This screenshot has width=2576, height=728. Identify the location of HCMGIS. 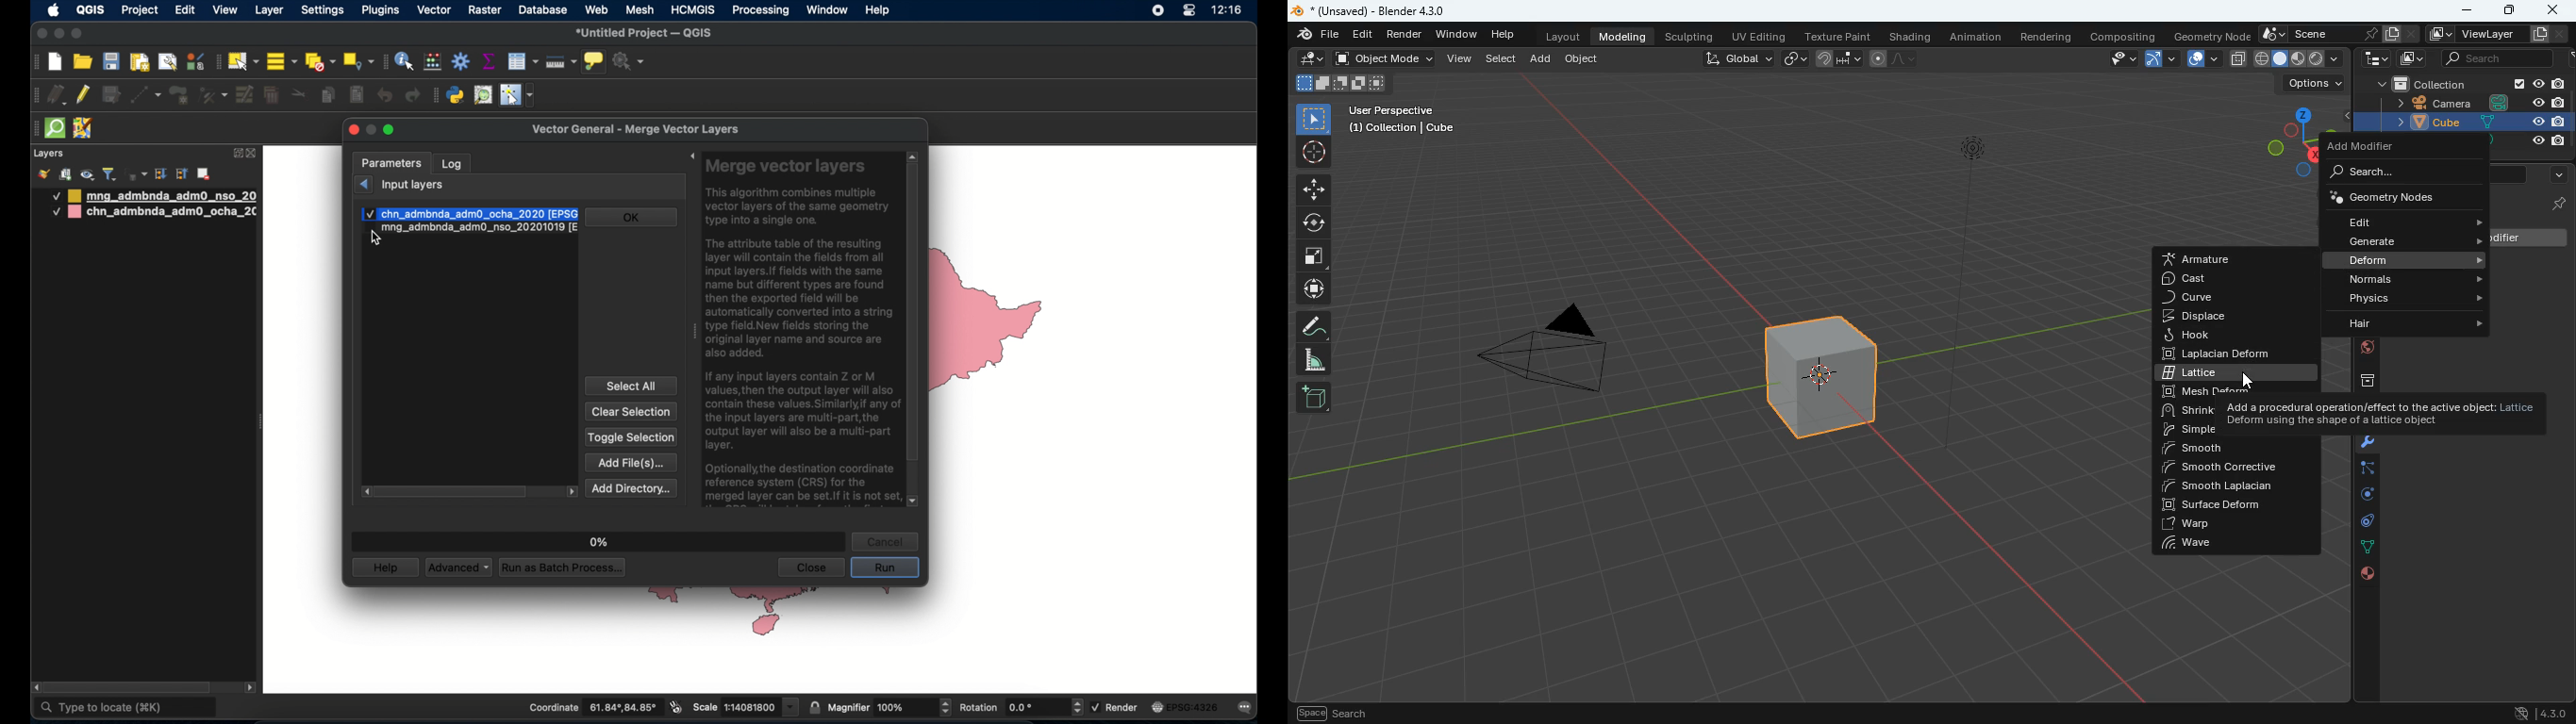
(693, 9).